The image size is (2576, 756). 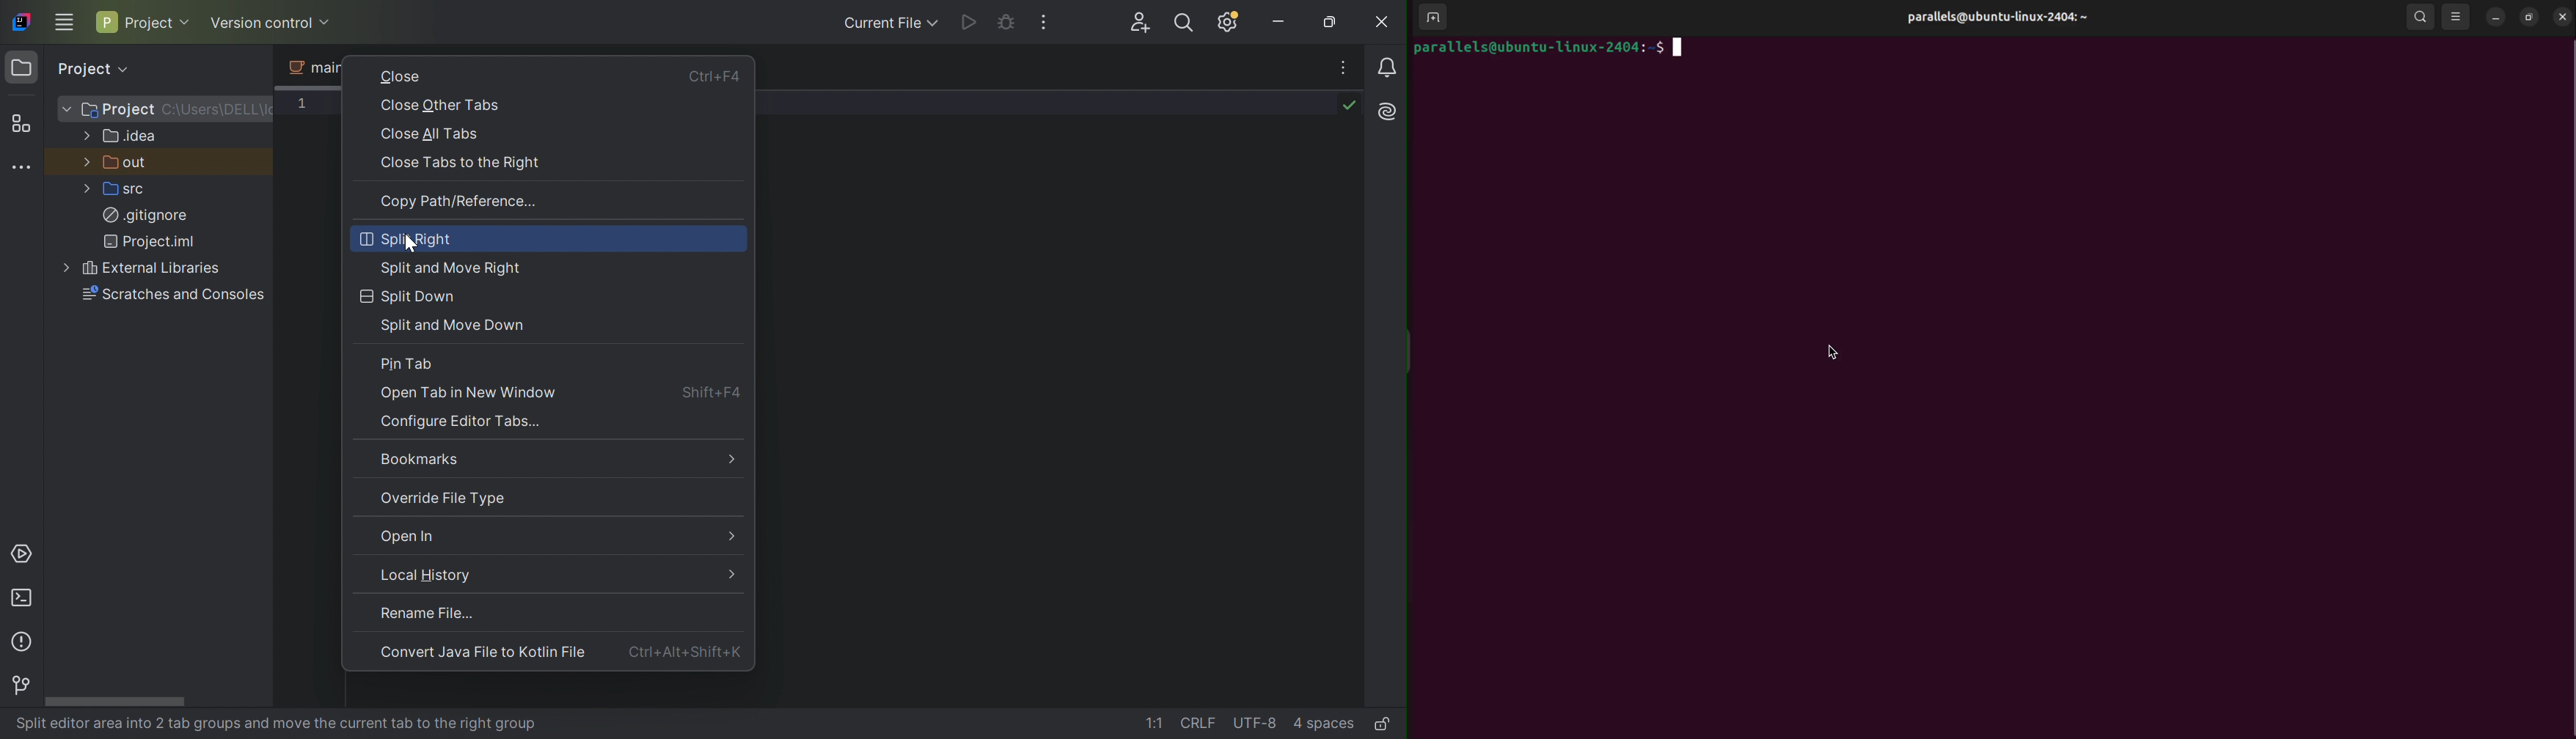 What do you see at coordinates (18, 556) in the screenshot?
I see `Services` at bounding box center [18, 556].